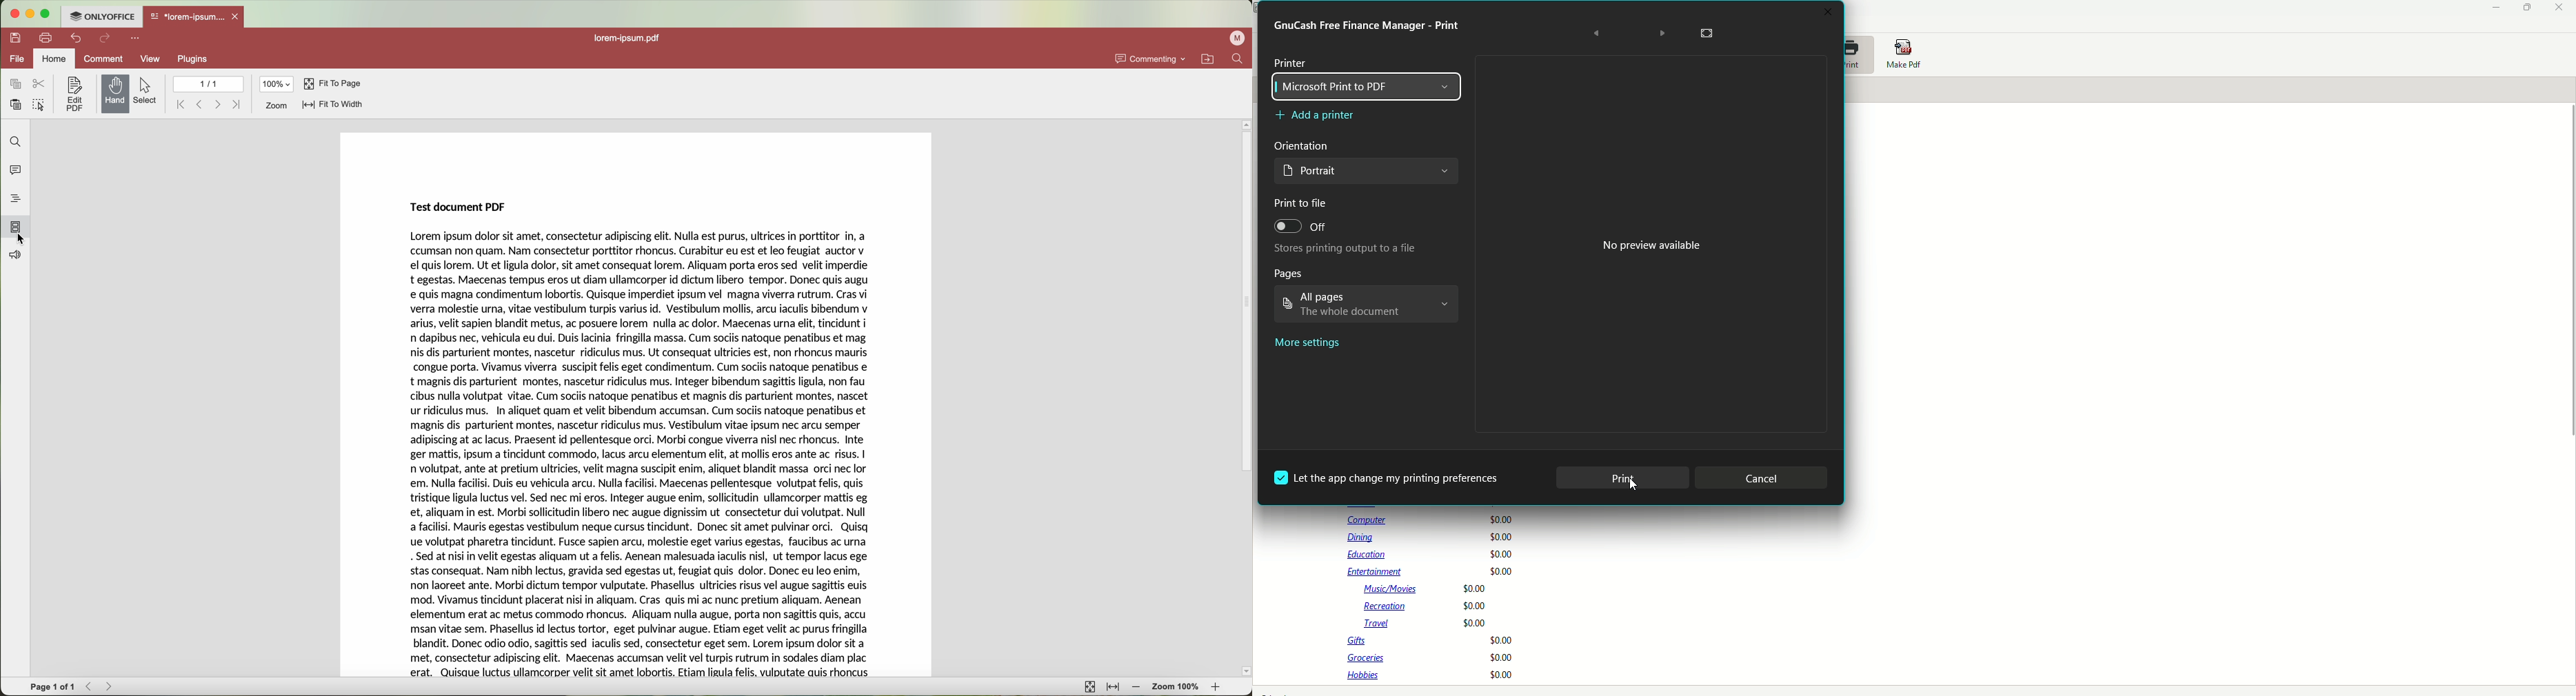 The image size is (2576, 700). I want to click on zoom in, so click(1220, 687).